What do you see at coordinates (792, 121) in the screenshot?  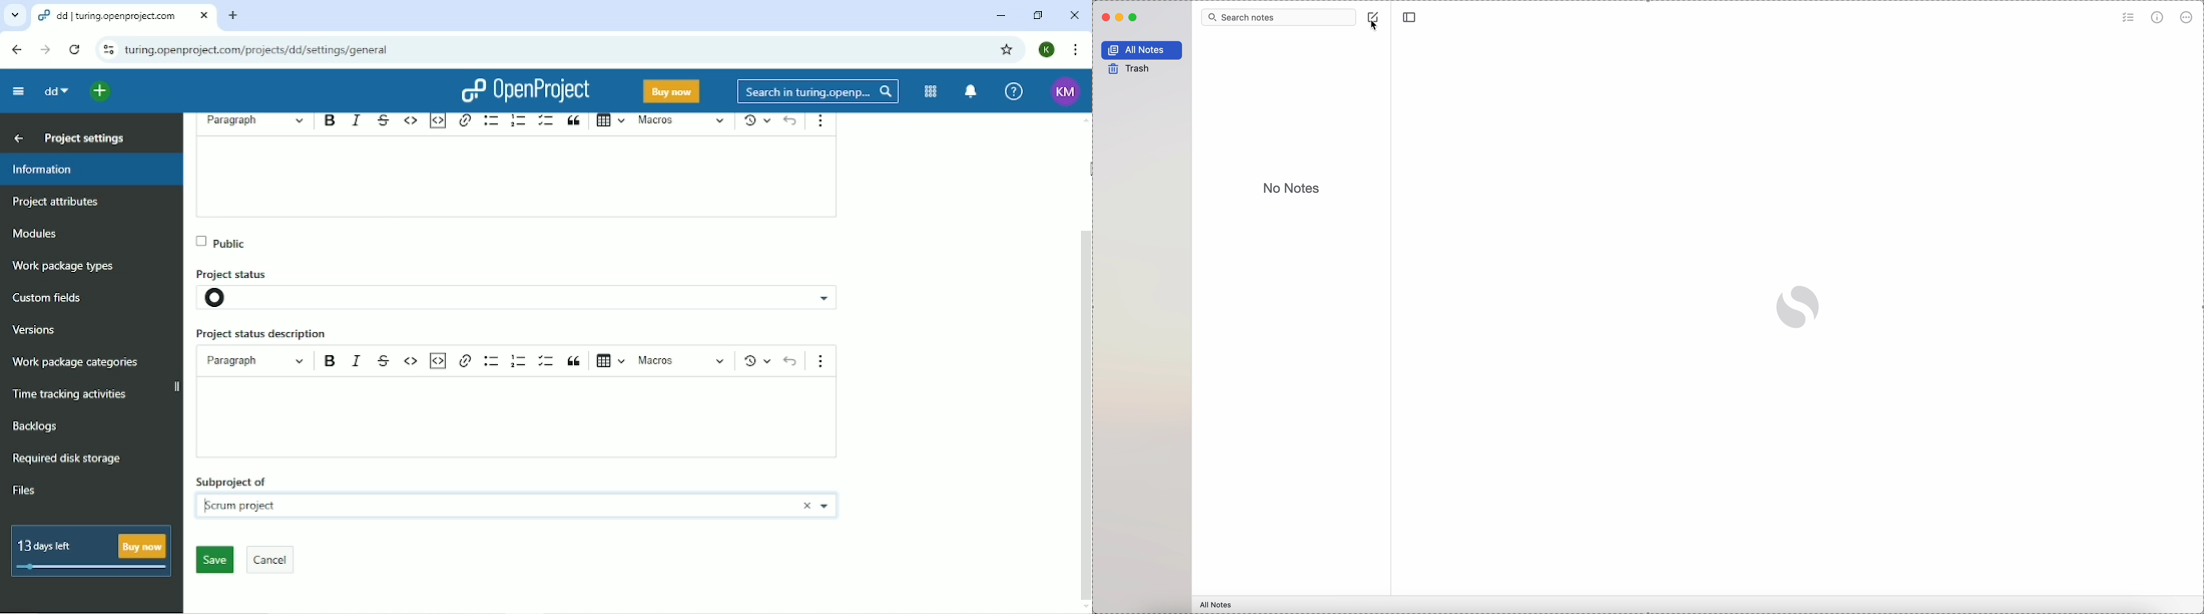 I see `Undo` at bounding box center [792, 121].